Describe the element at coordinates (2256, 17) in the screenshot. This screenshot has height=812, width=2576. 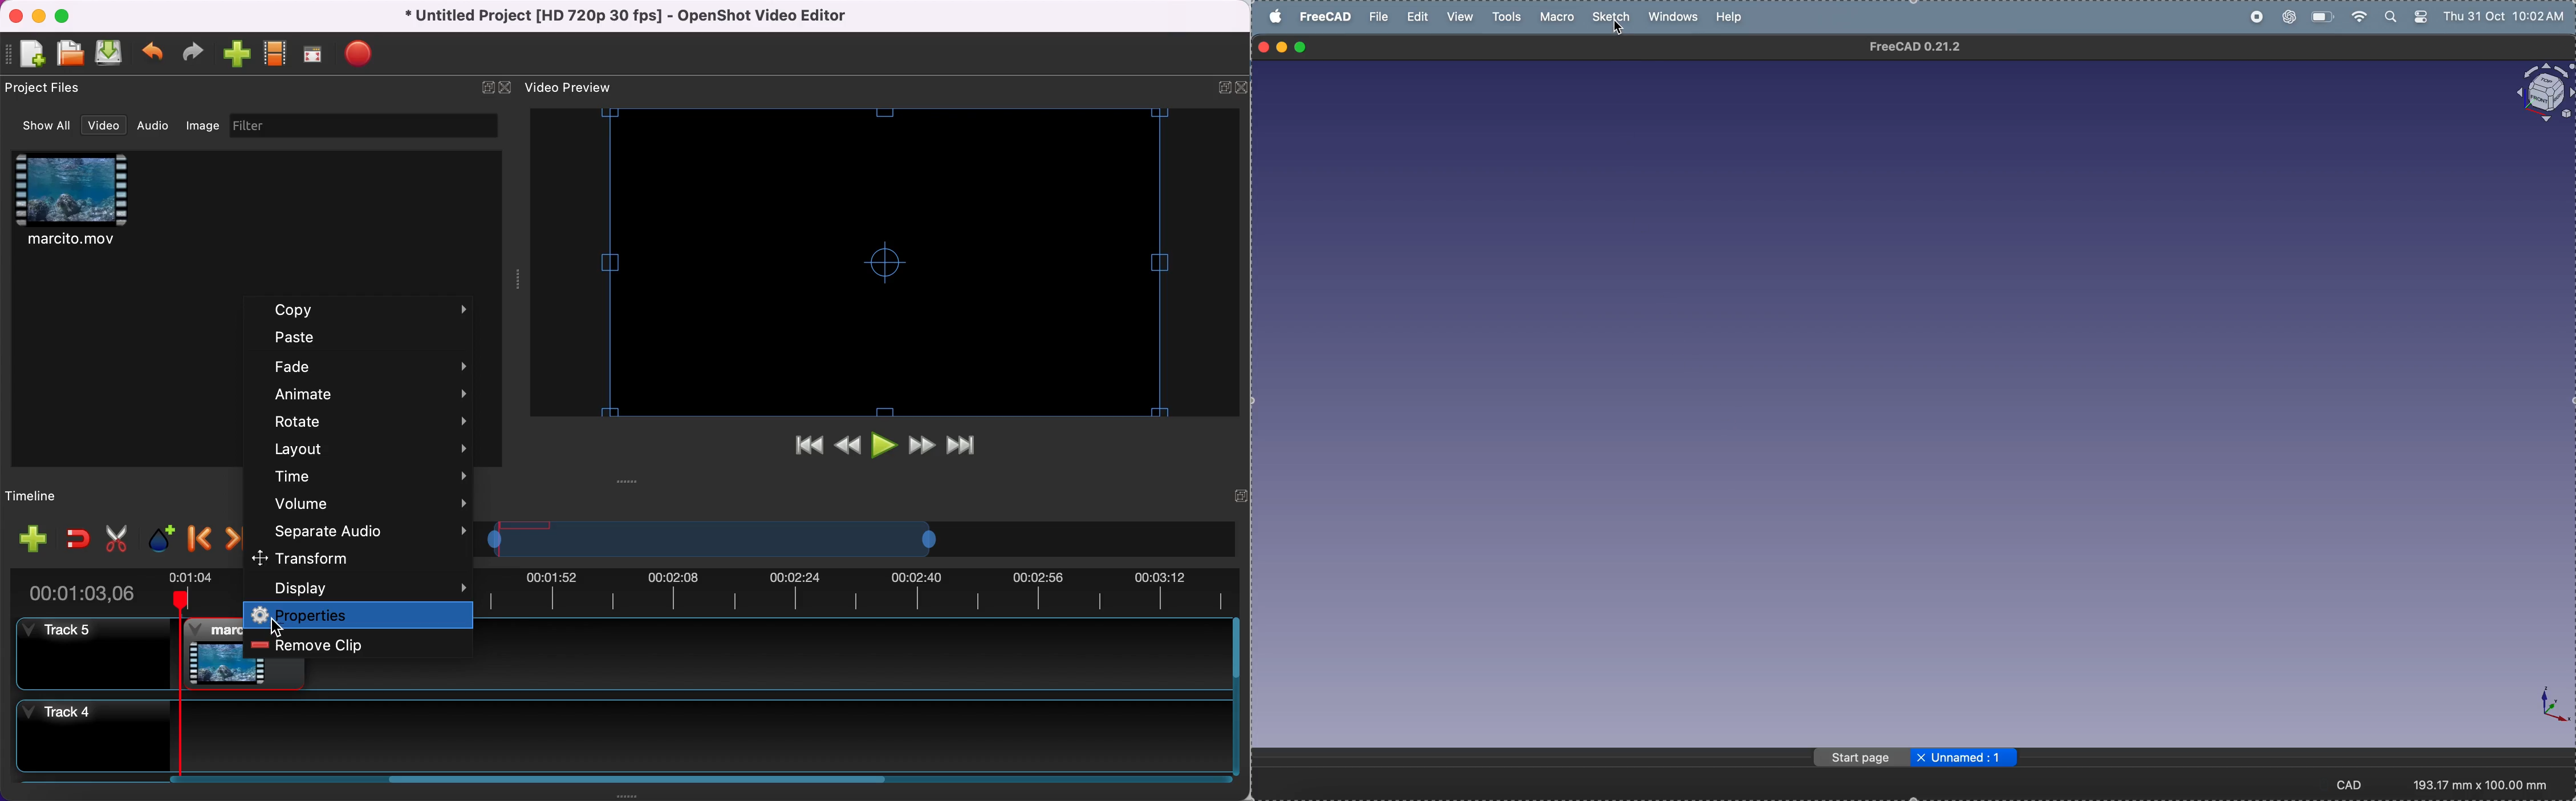
I see `record` at that location.